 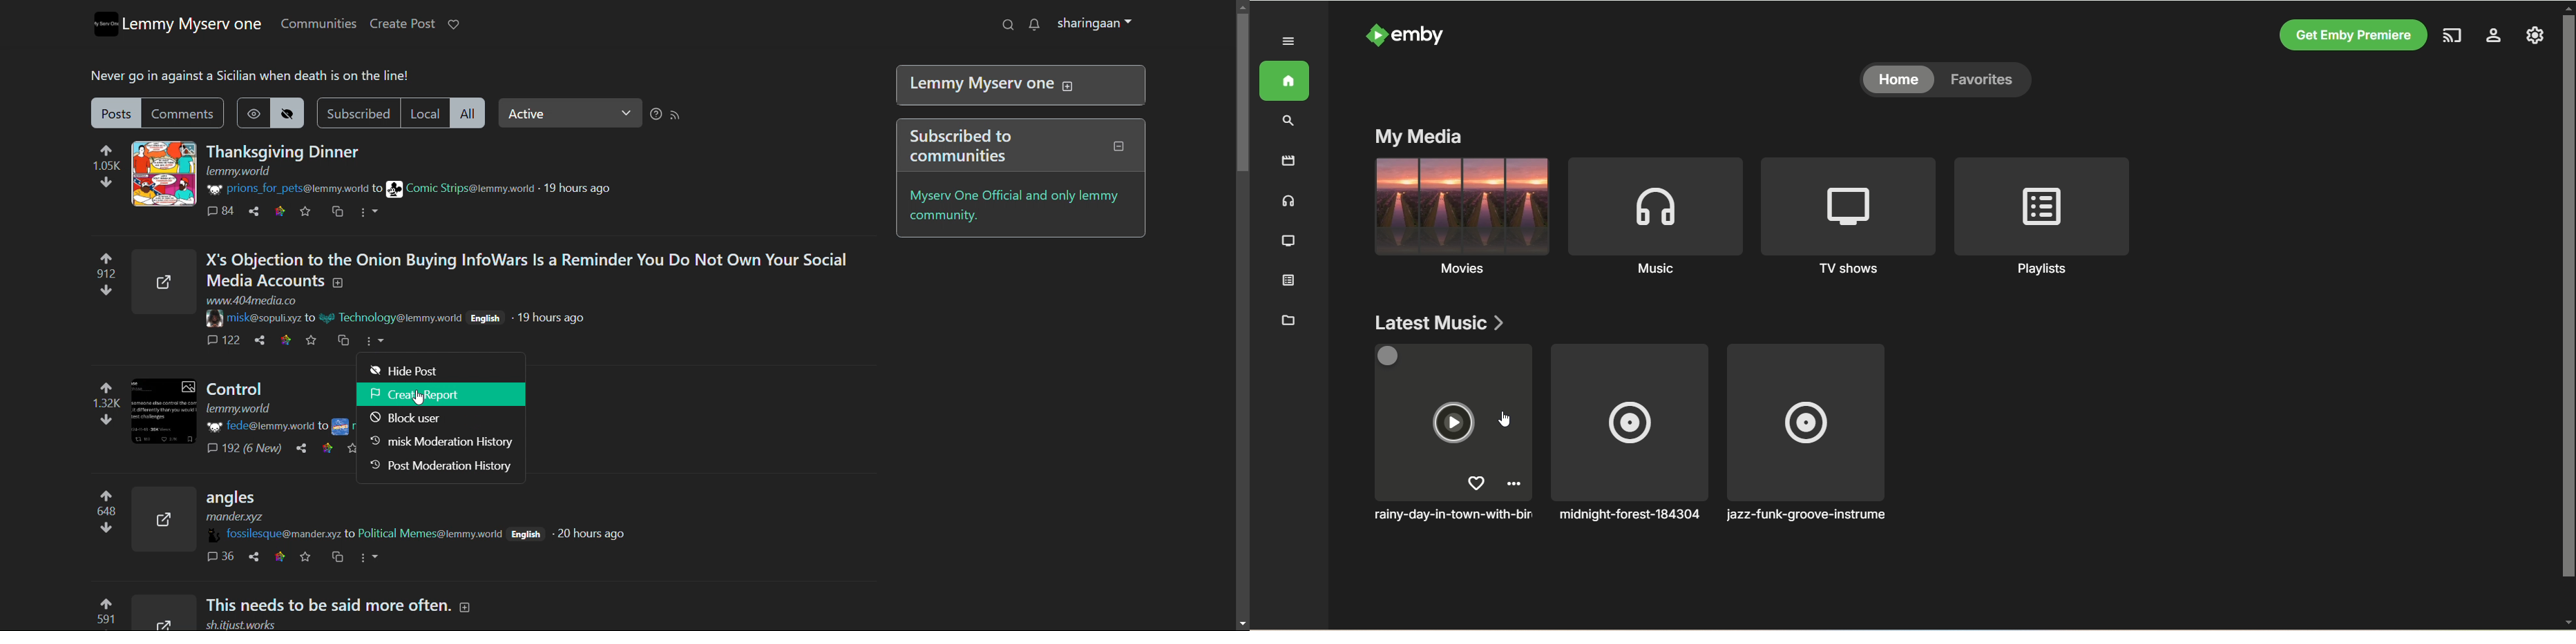 I want to click on Lemmy Myserv one, so click(x=1015, y=87).